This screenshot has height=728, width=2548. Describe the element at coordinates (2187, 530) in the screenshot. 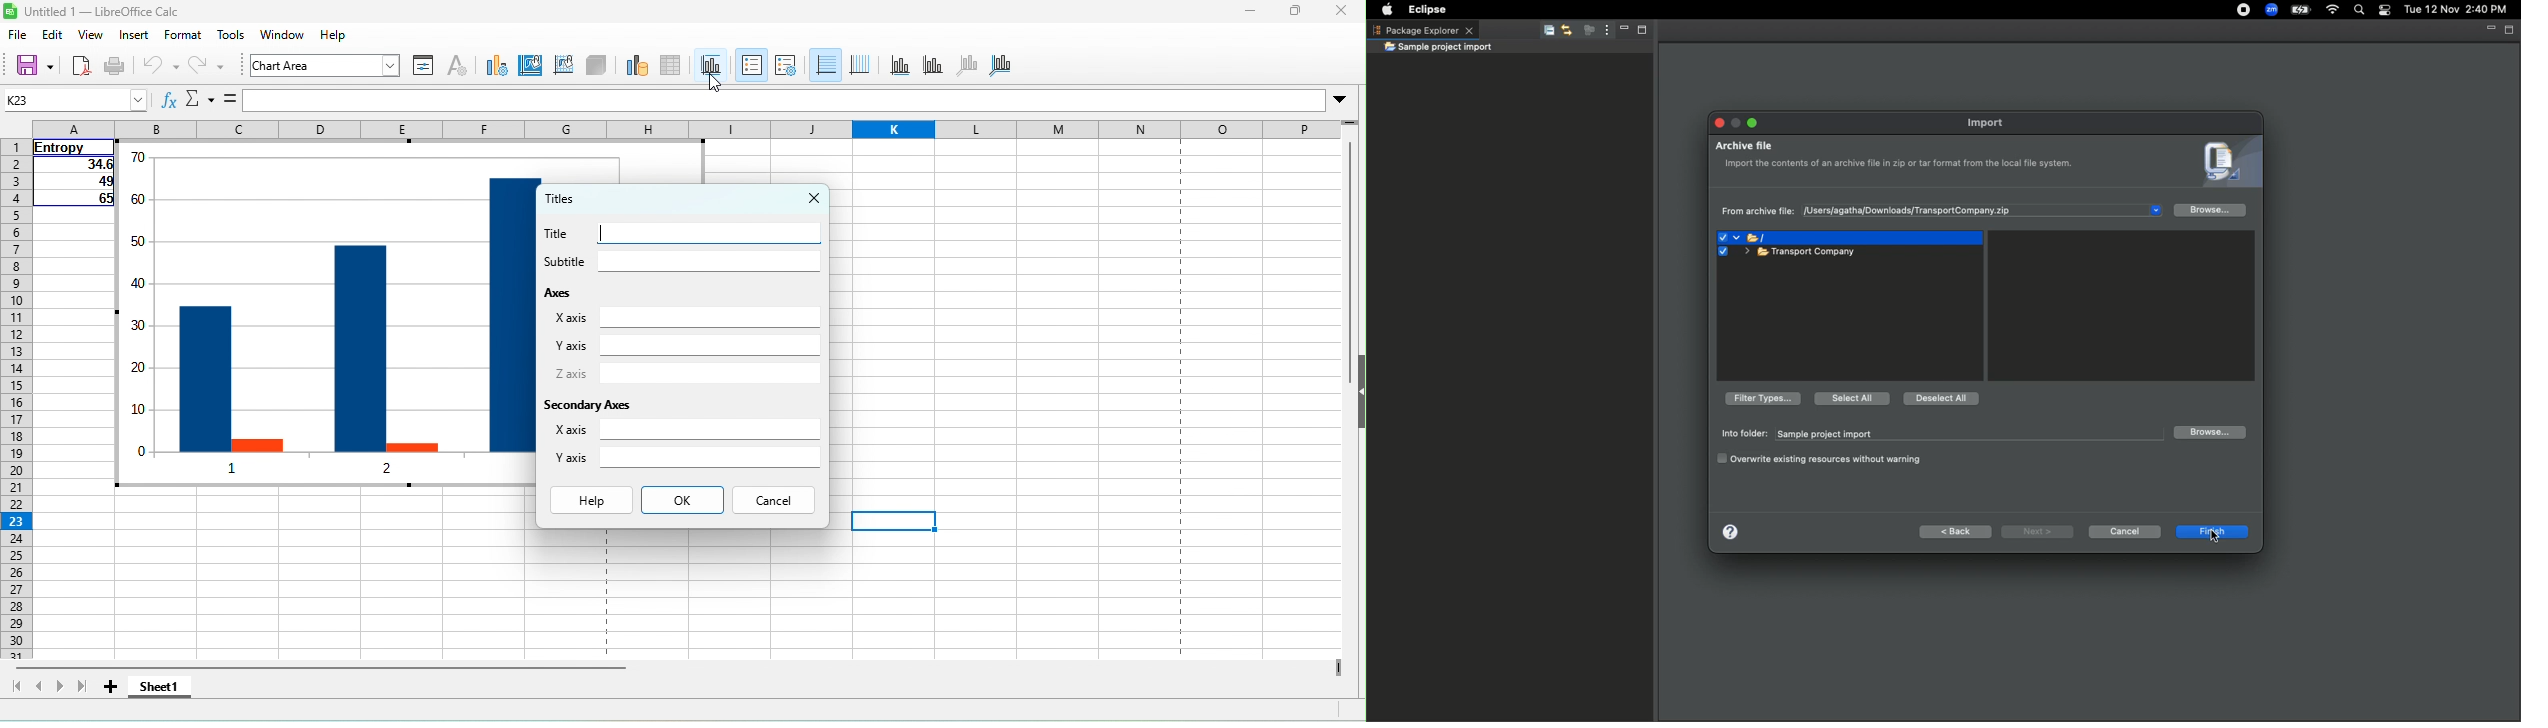

I see `Finish` at that location.